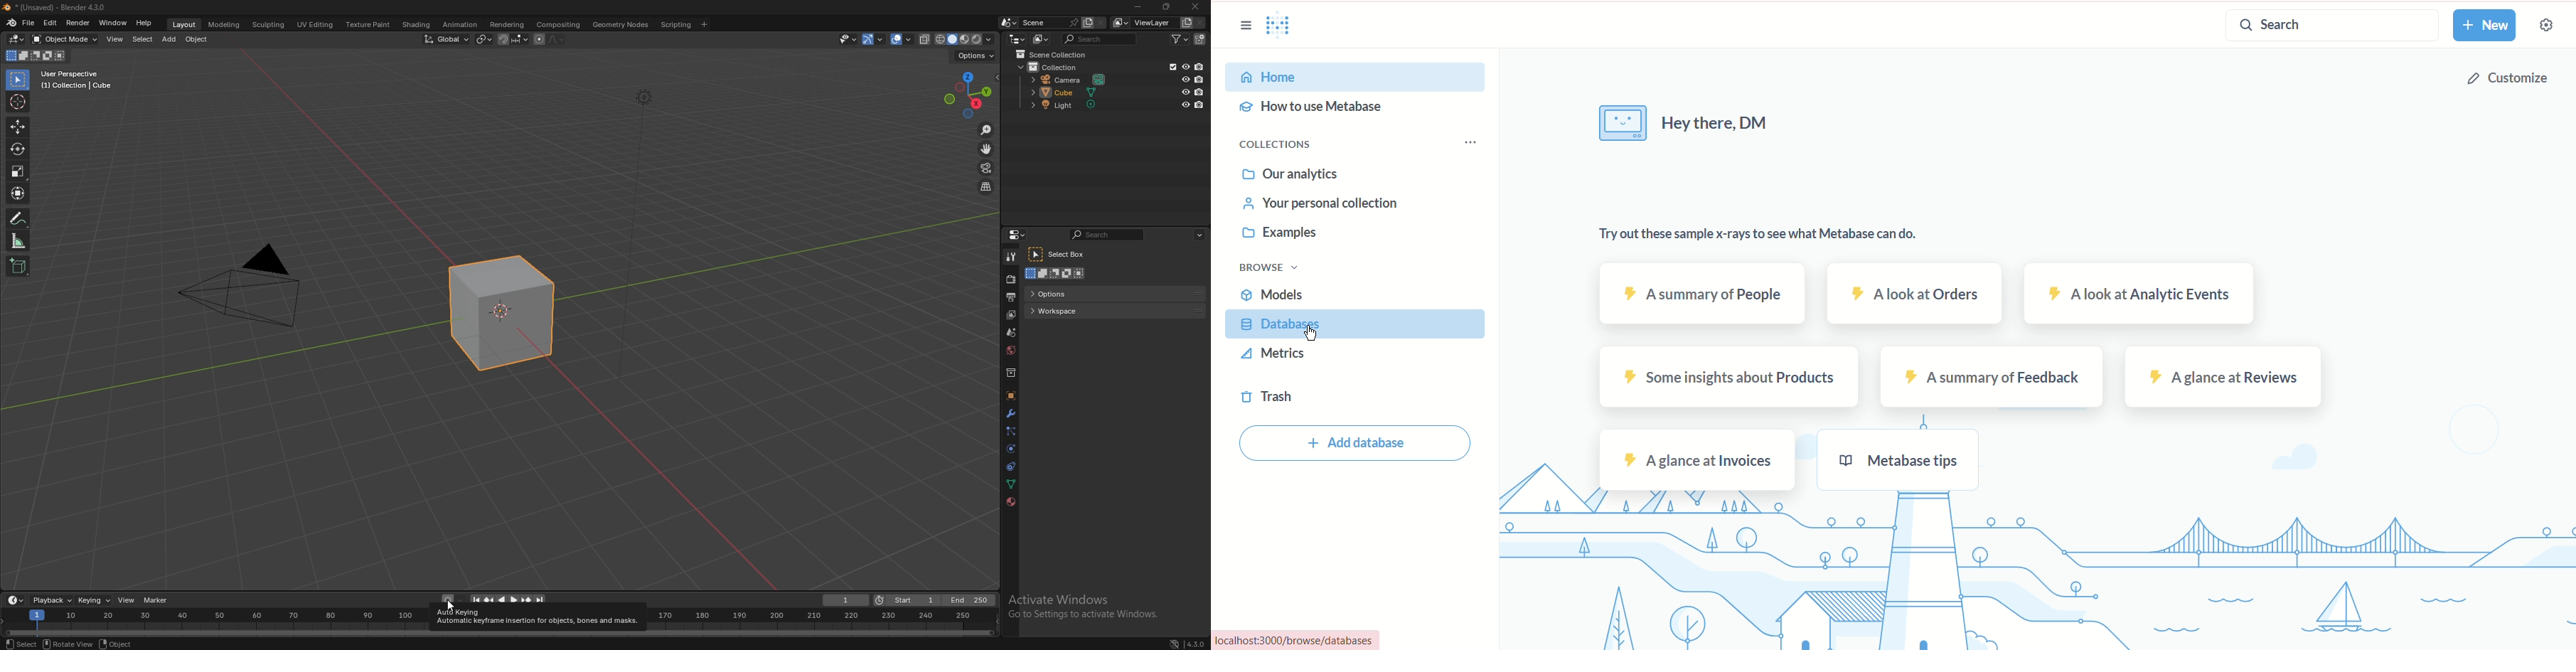  Describe the element at coordinates (1011, 297) in the screenshot. I see `output` at that location.